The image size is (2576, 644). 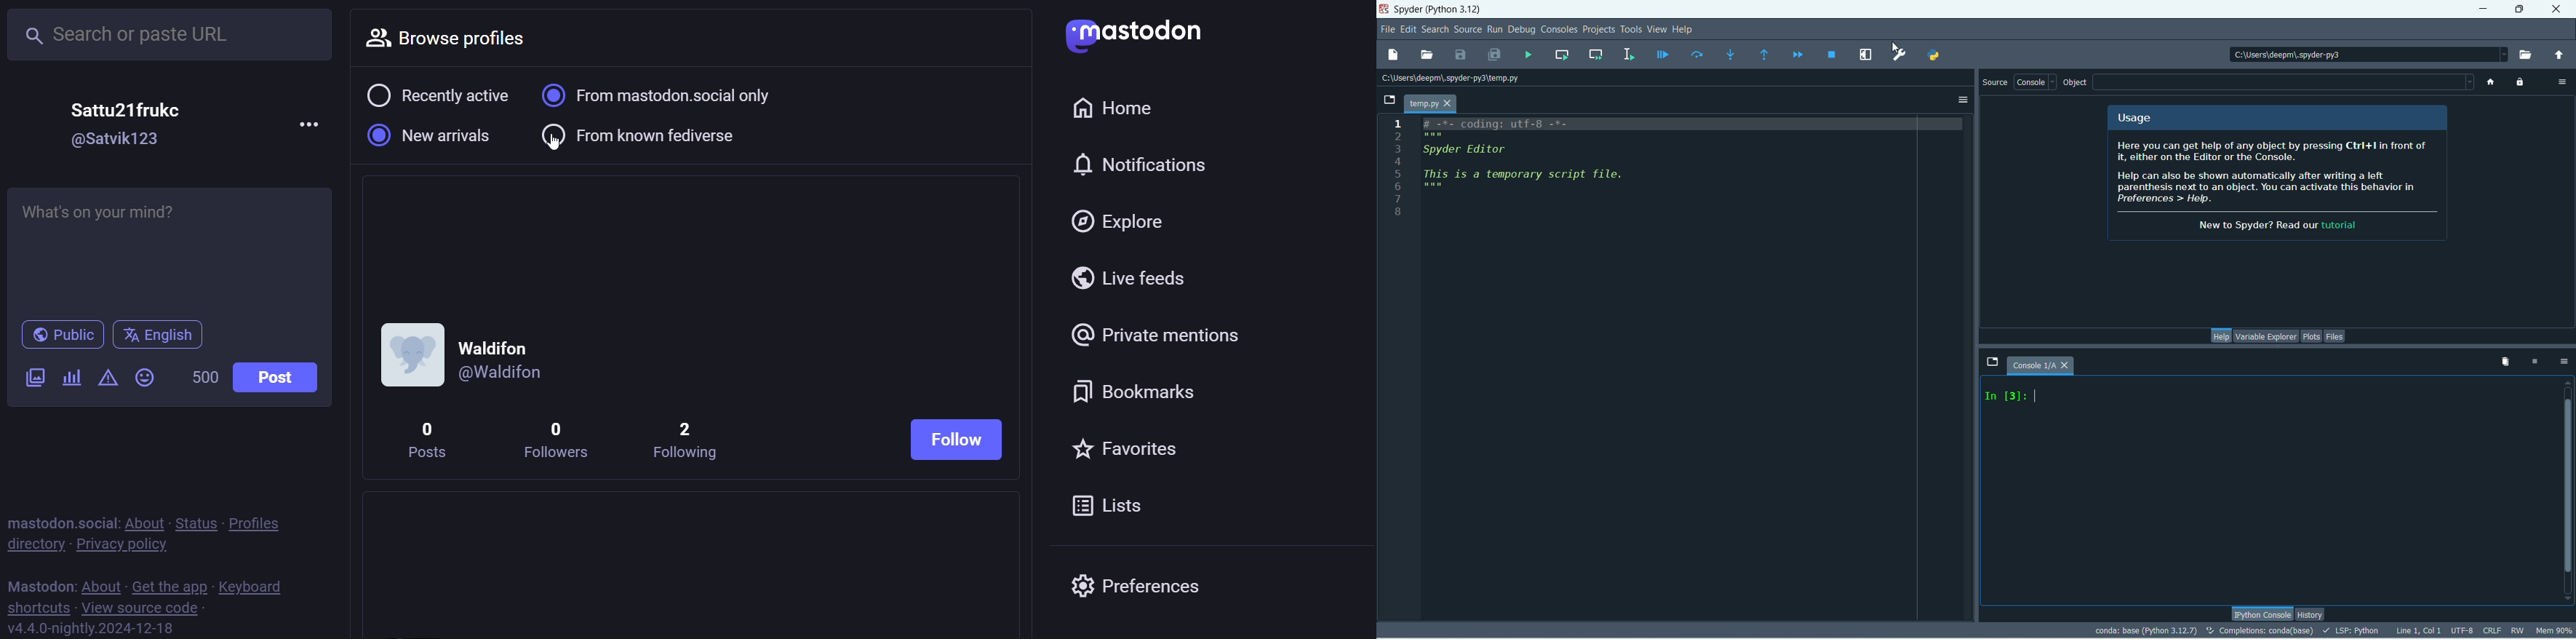 What do you see at coordinates (132, 106) in the screenshot?
I see `Sattu?21fruke` at bounding box center [132, 106].